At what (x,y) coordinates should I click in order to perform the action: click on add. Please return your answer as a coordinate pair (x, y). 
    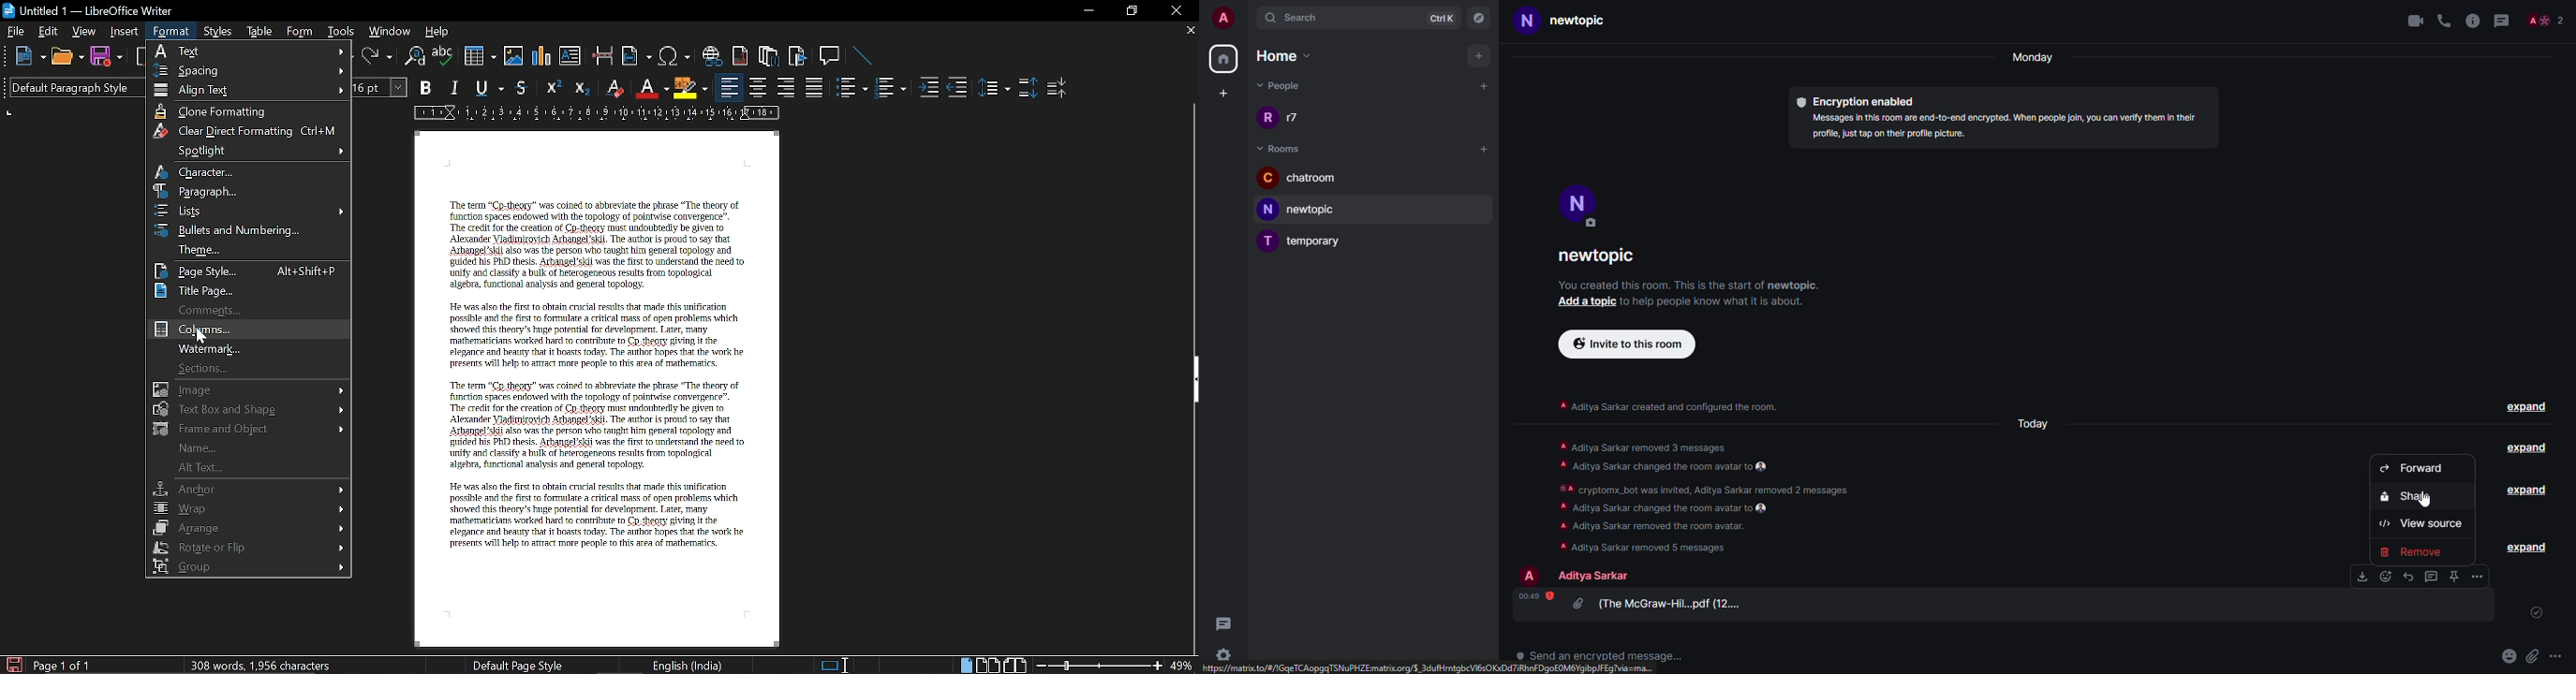
    Looking at the image, I should click on (1486, 148).